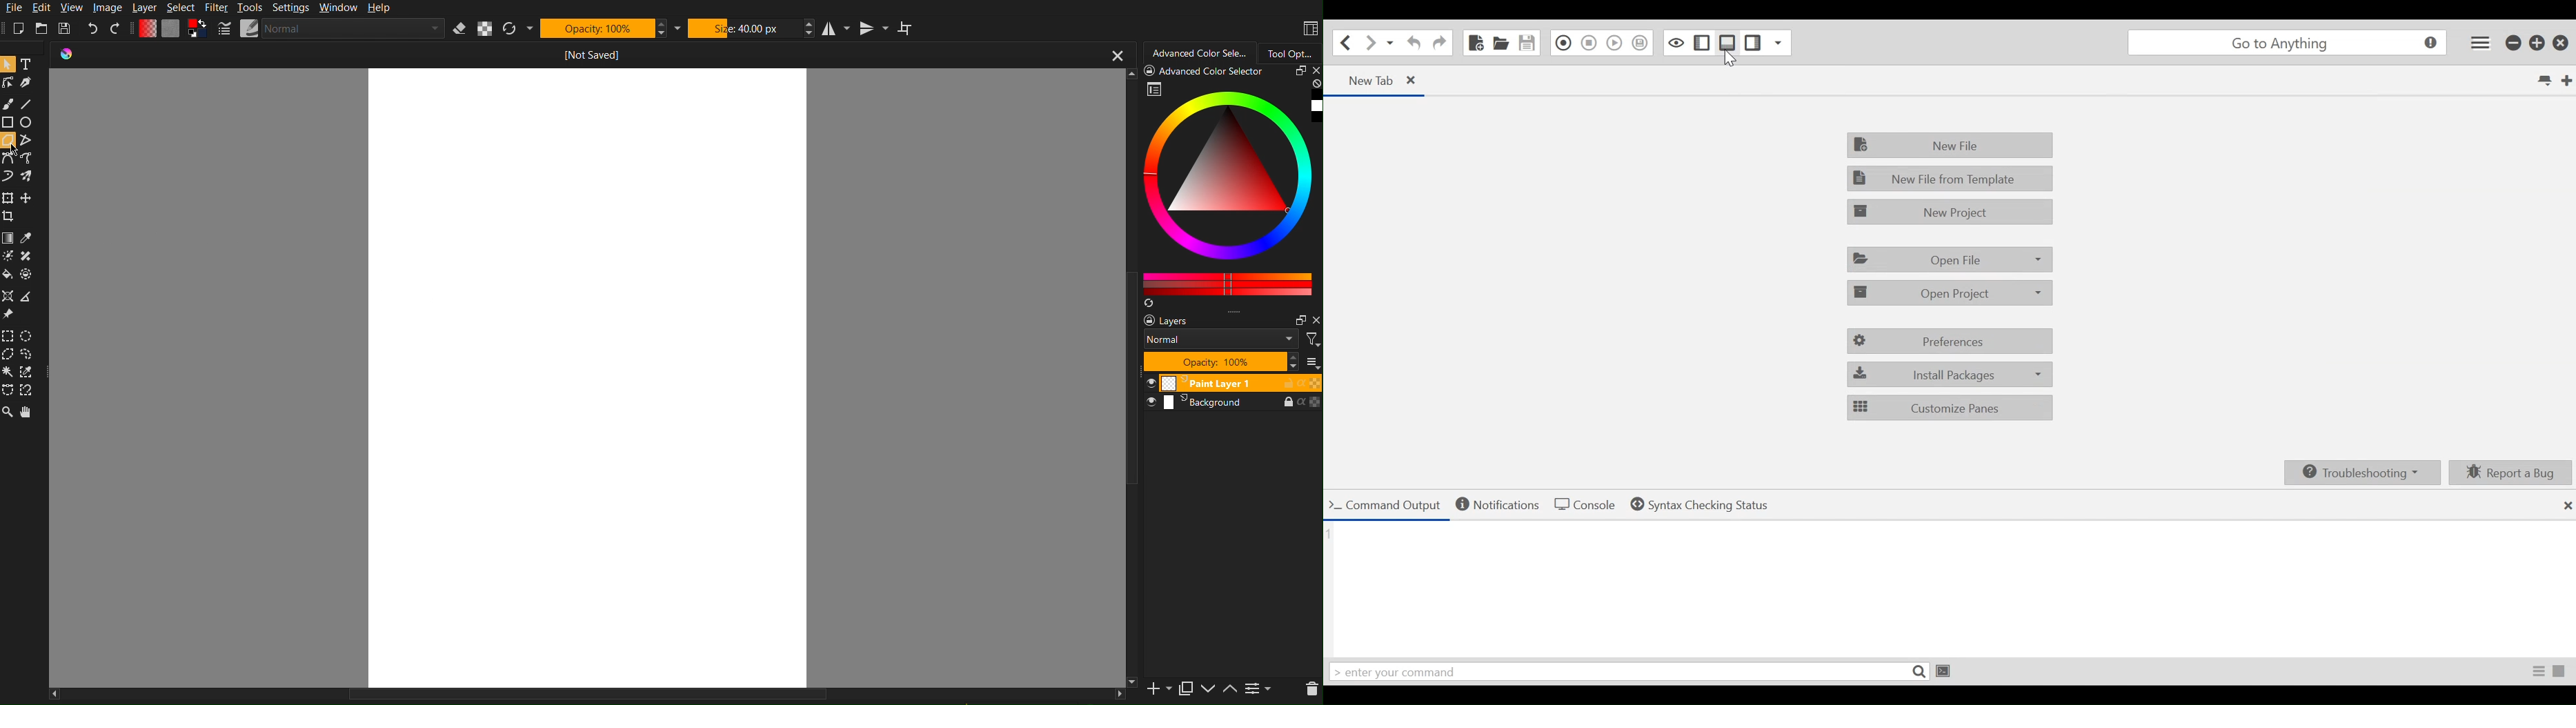  Describe the element at coordinates (2515, 43) in the screenshot. I see `Minimize` at that location.